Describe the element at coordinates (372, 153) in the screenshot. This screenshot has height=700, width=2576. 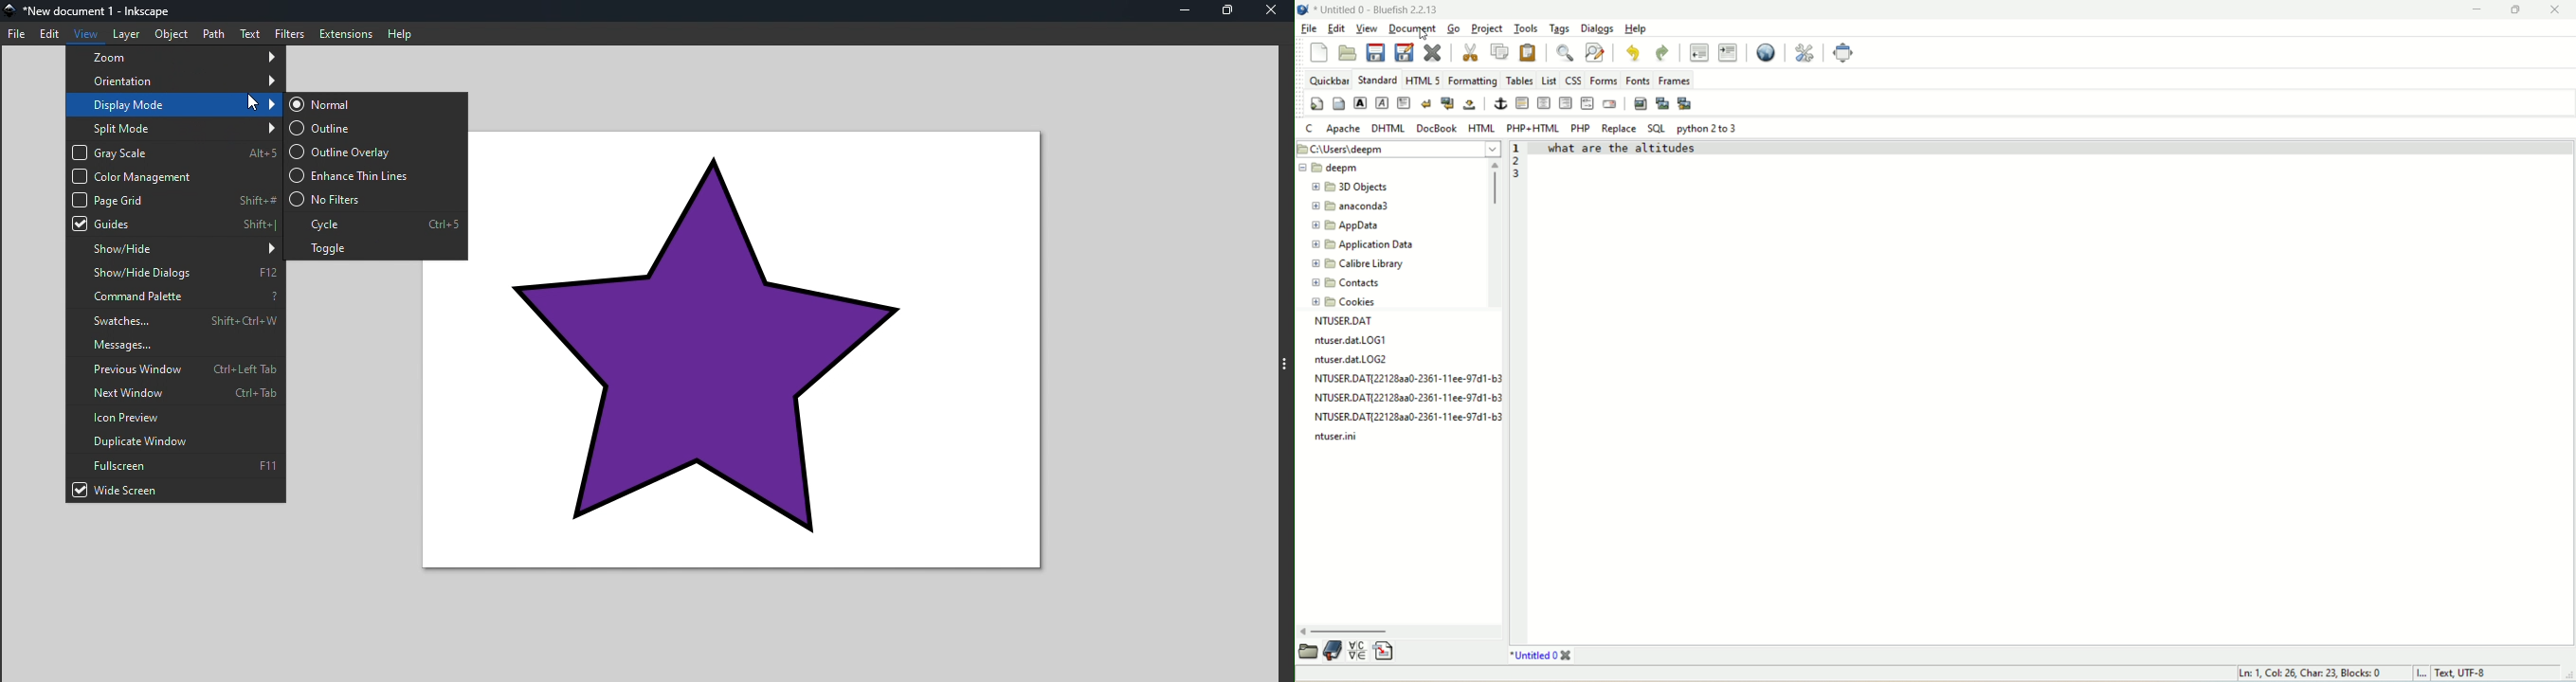
I see `Outline overlay` at that location.